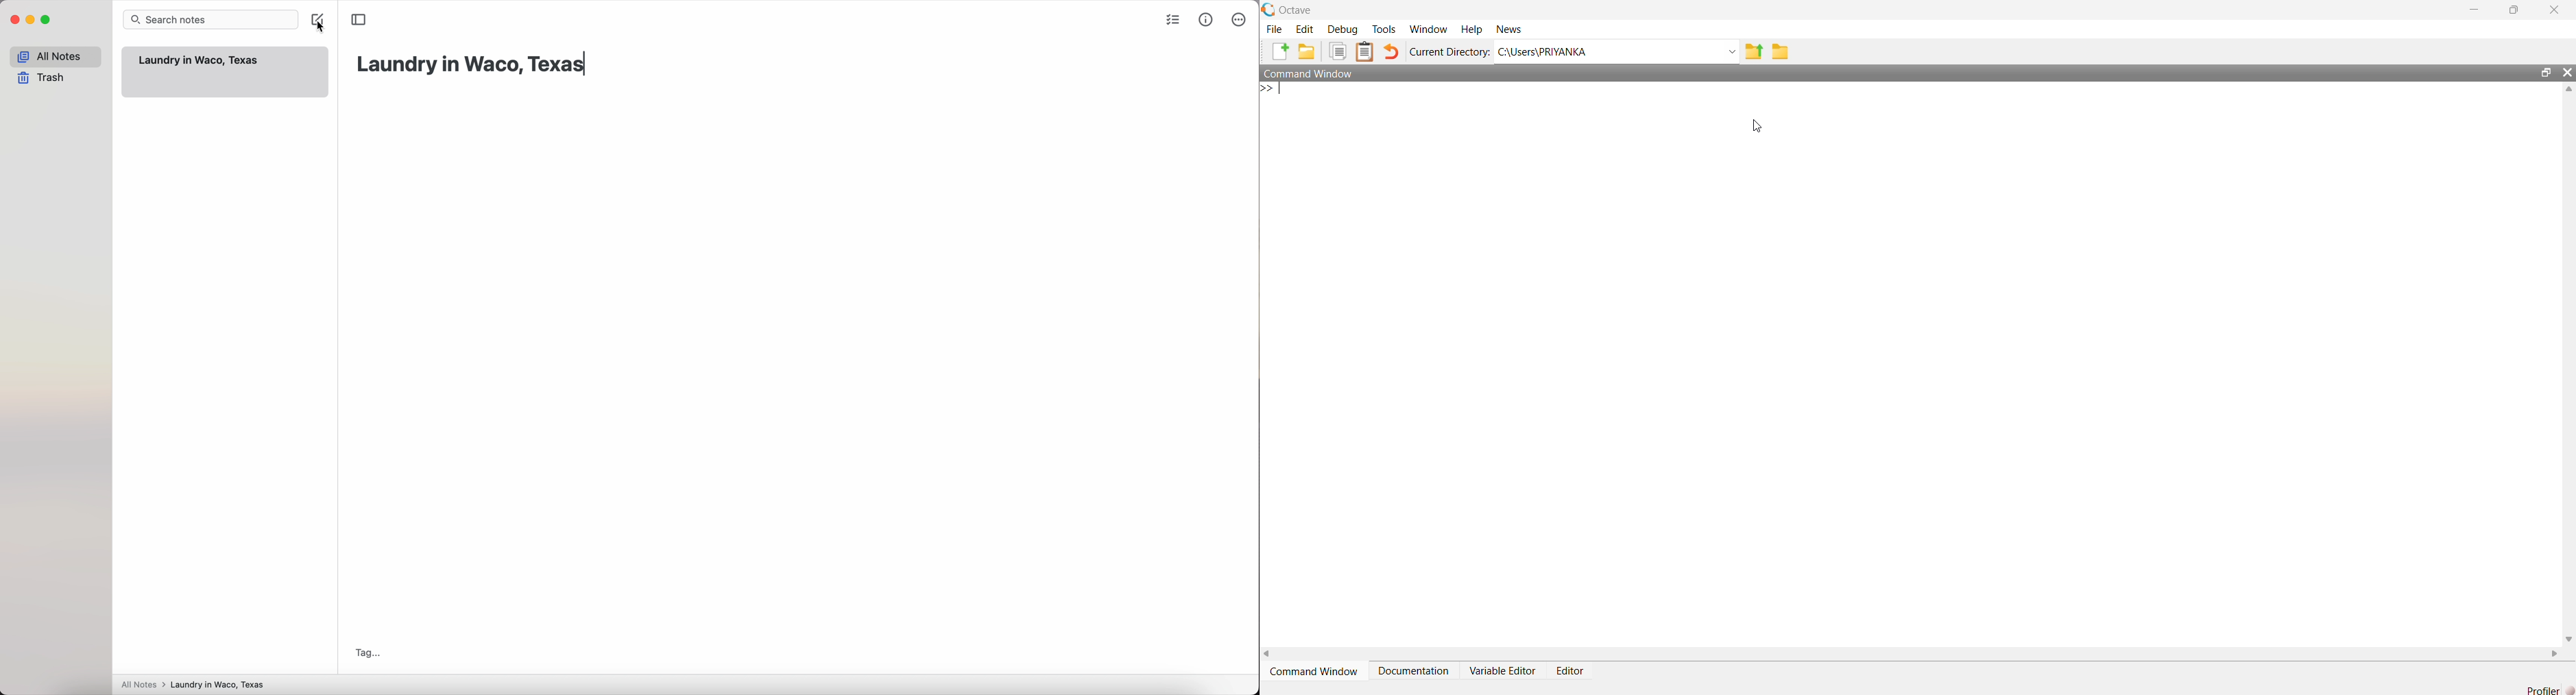 Image resolution: width=2576 pixels, height=700 pixels. Describe the element at coordinates (2550, 690) in the screenshot. I see `Profiler` at that location.